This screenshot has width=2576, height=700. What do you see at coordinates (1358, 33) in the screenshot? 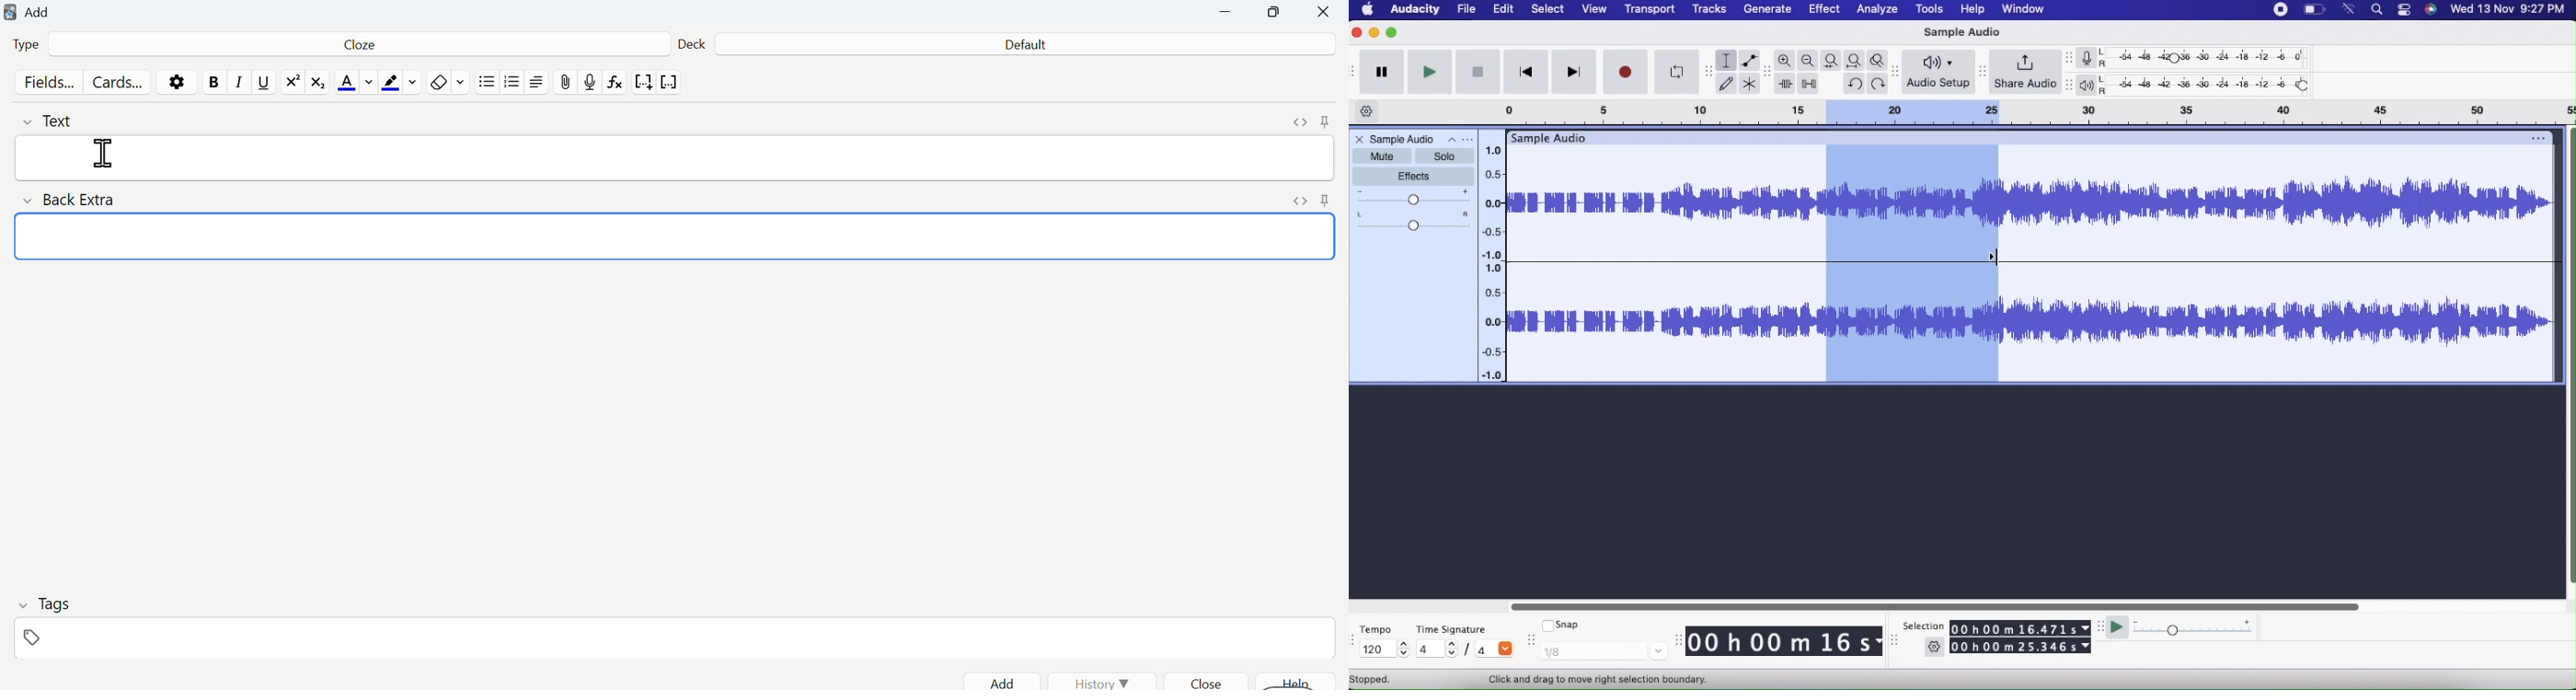
I see `Close` at bounding box center [1358, 33].